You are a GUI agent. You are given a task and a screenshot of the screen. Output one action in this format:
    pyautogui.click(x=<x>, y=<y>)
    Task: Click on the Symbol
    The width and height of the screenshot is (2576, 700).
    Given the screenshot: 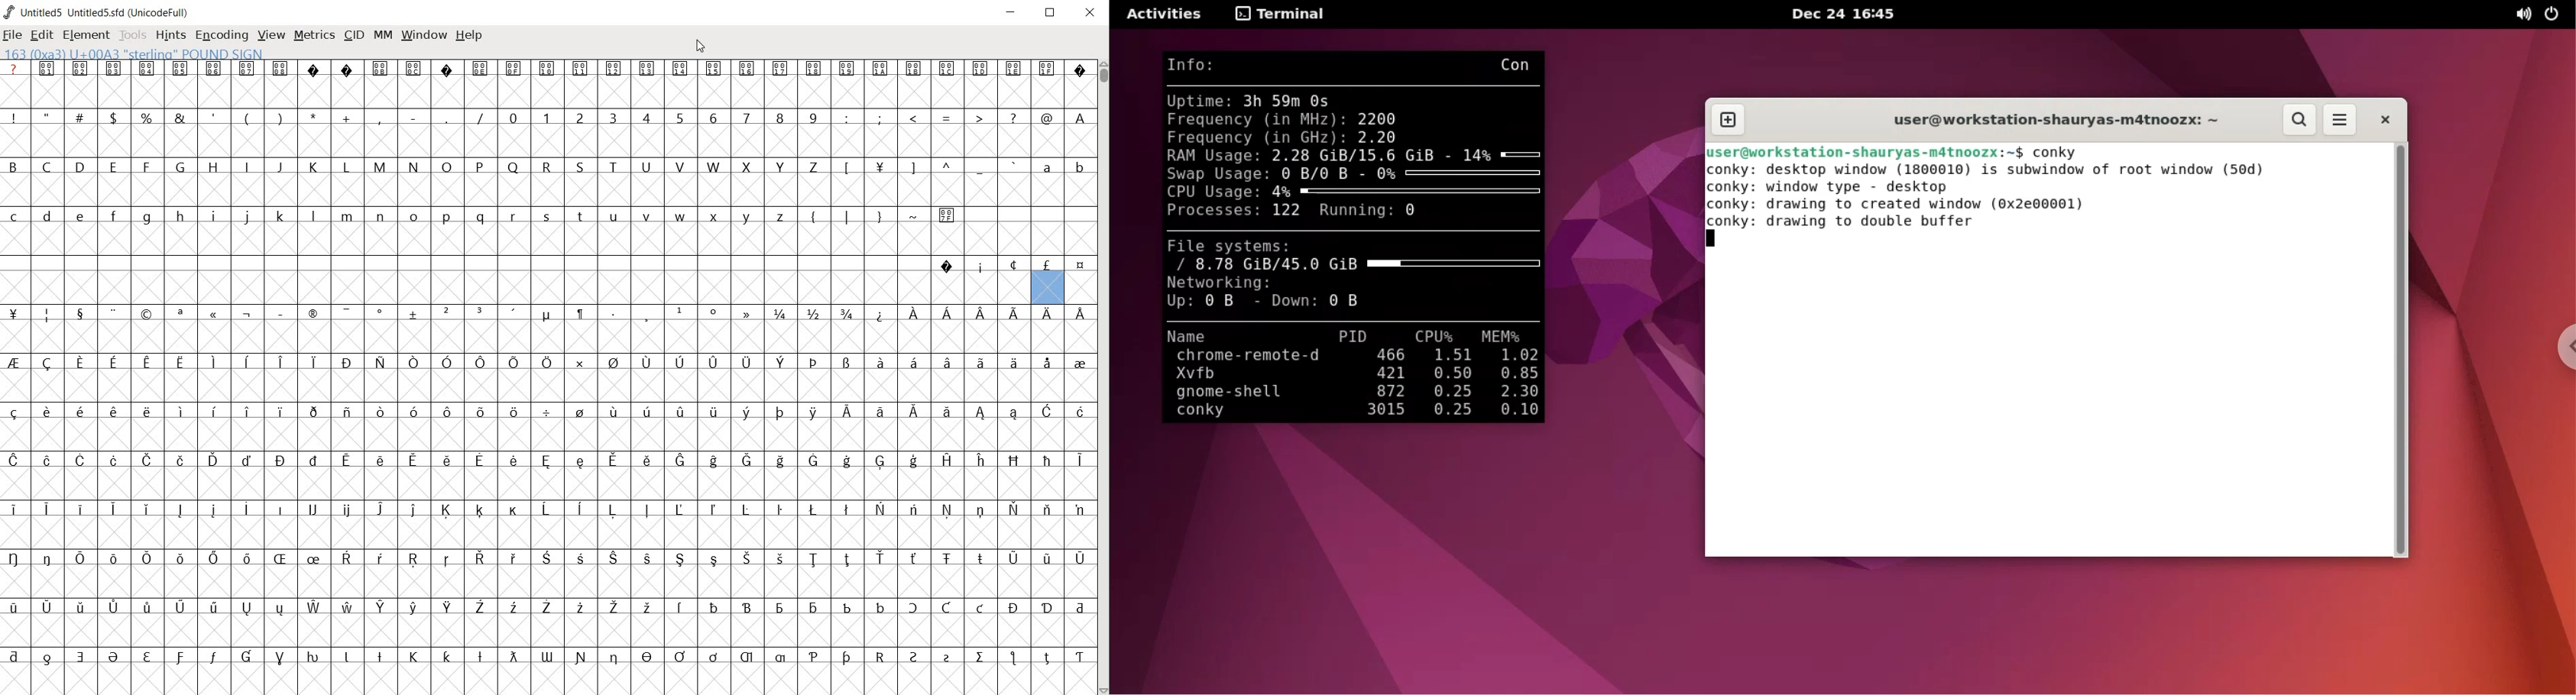 What is the action you would take?
    pyautogui.click(x=883, y=69)
    